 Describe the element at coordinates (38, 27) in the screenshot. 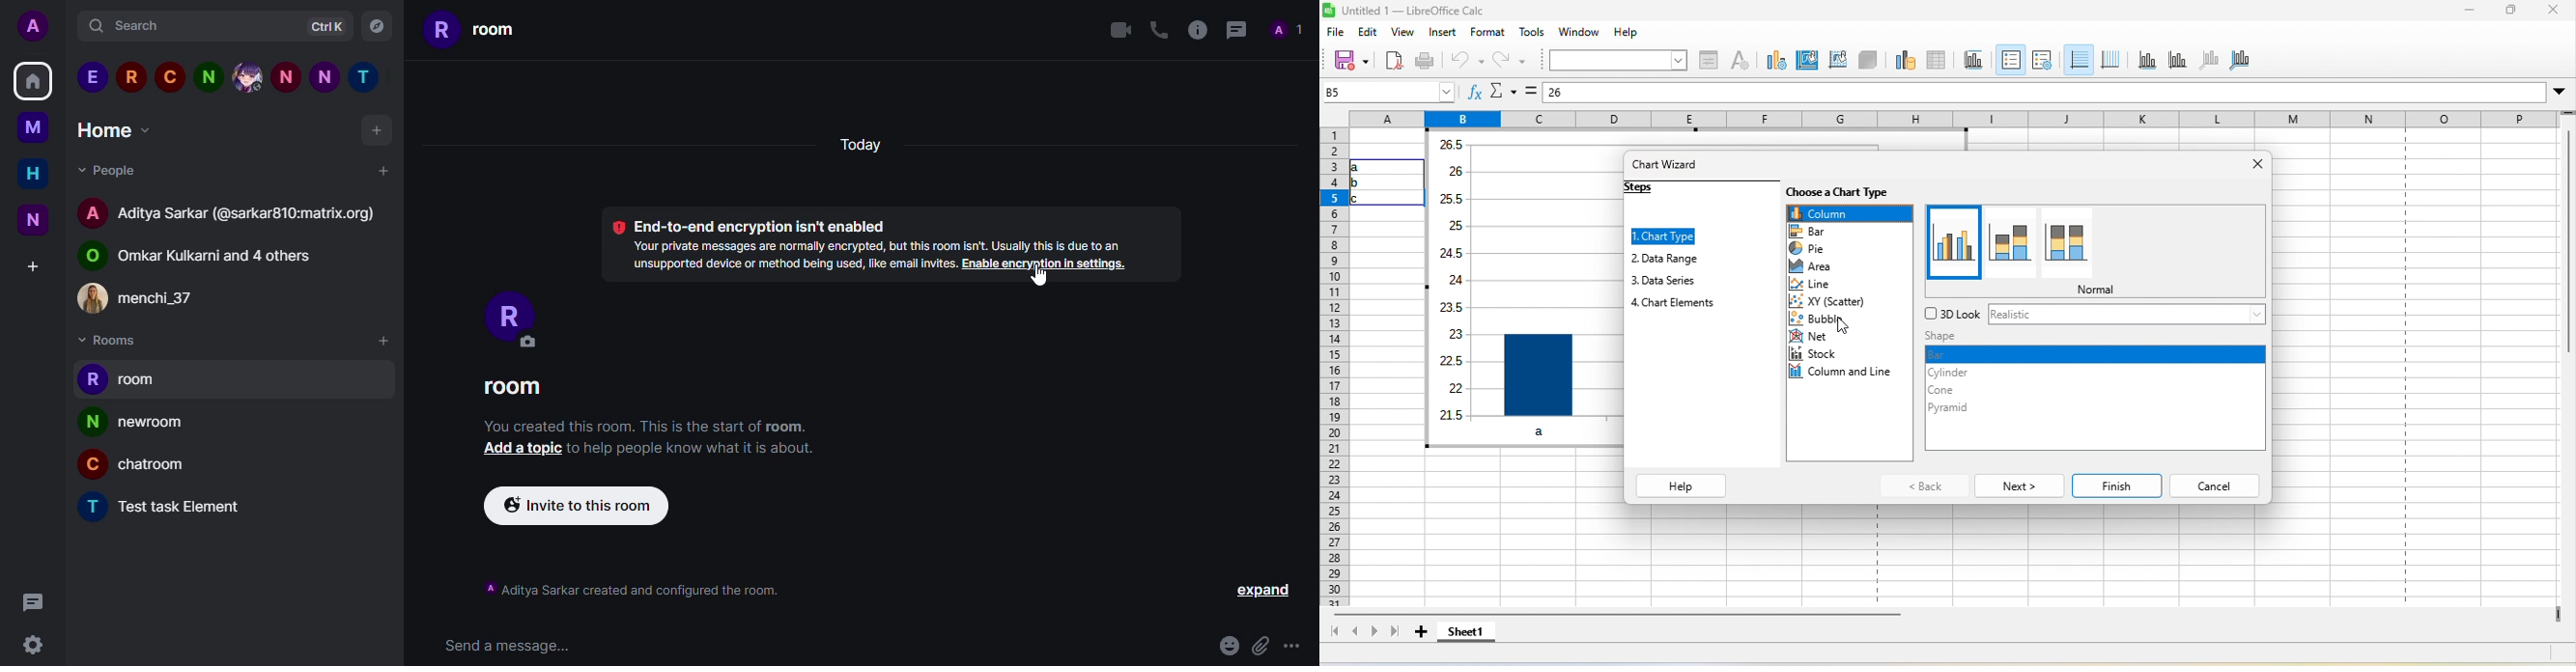

I see `account` at that location.